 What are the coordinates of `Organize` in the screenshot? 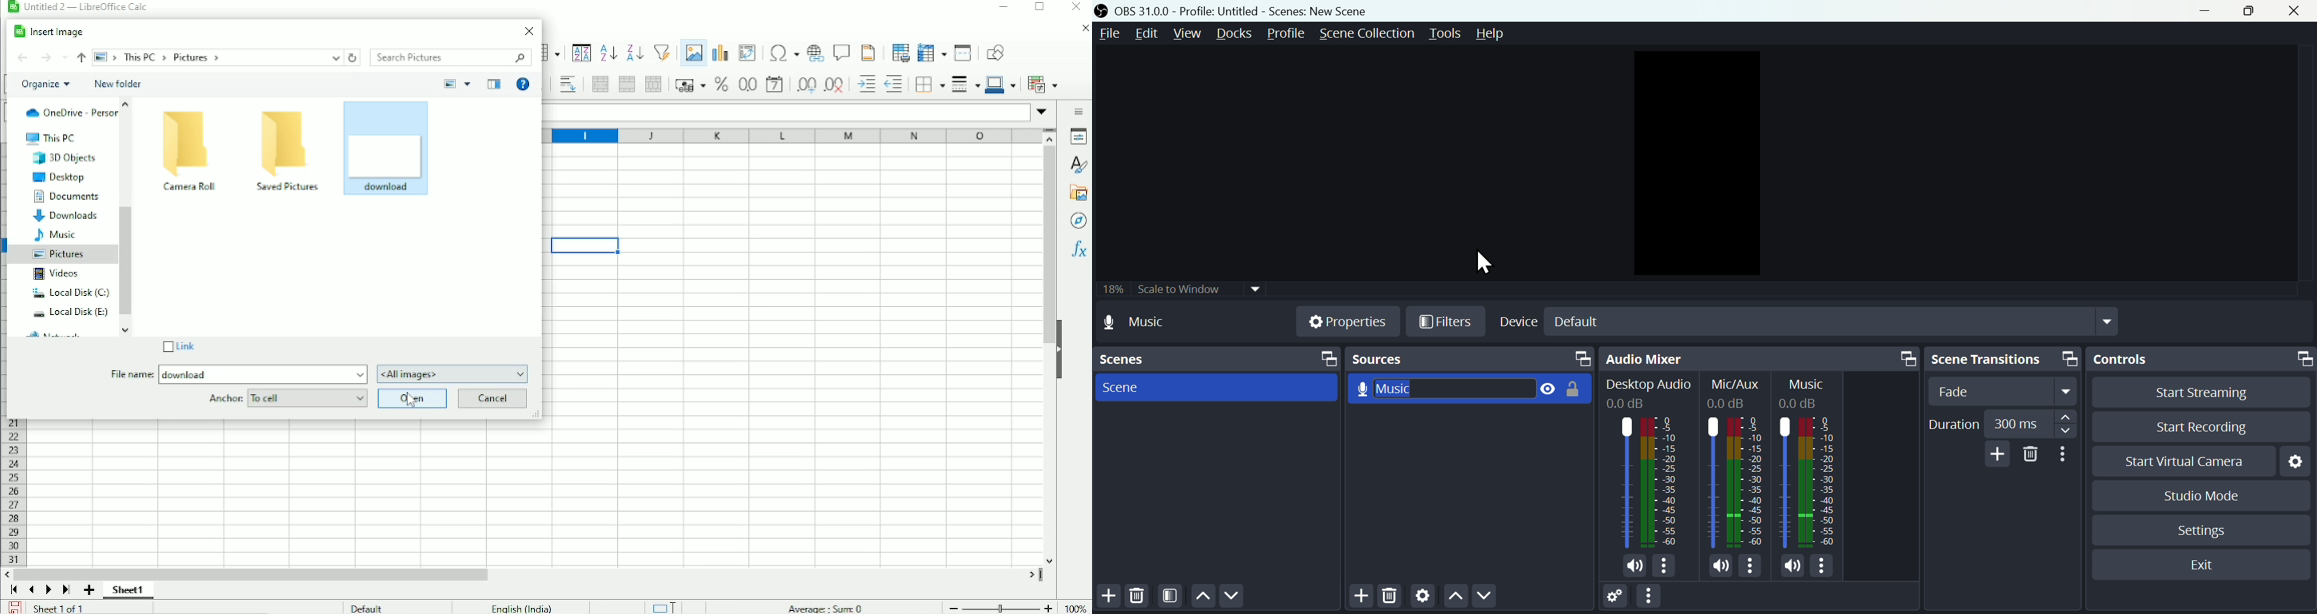 It's located at (47, 85).